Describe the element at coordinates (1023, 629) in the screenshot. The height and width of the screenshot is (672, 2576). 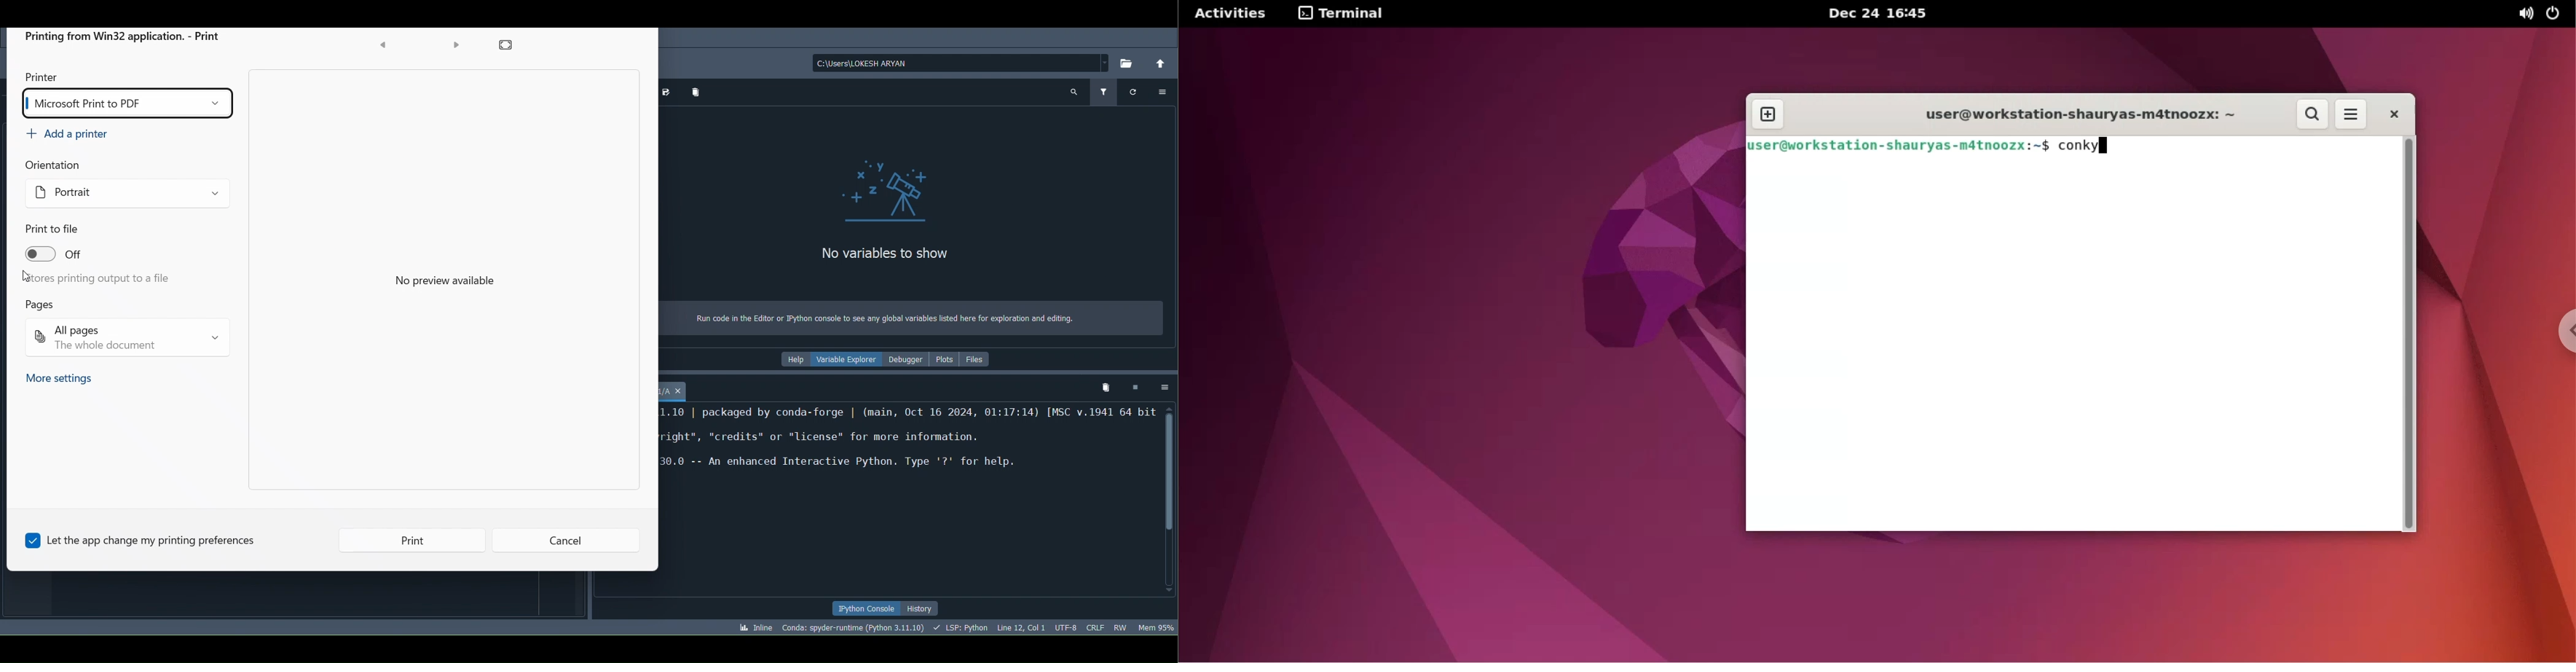
I see `Cursor` at that location.